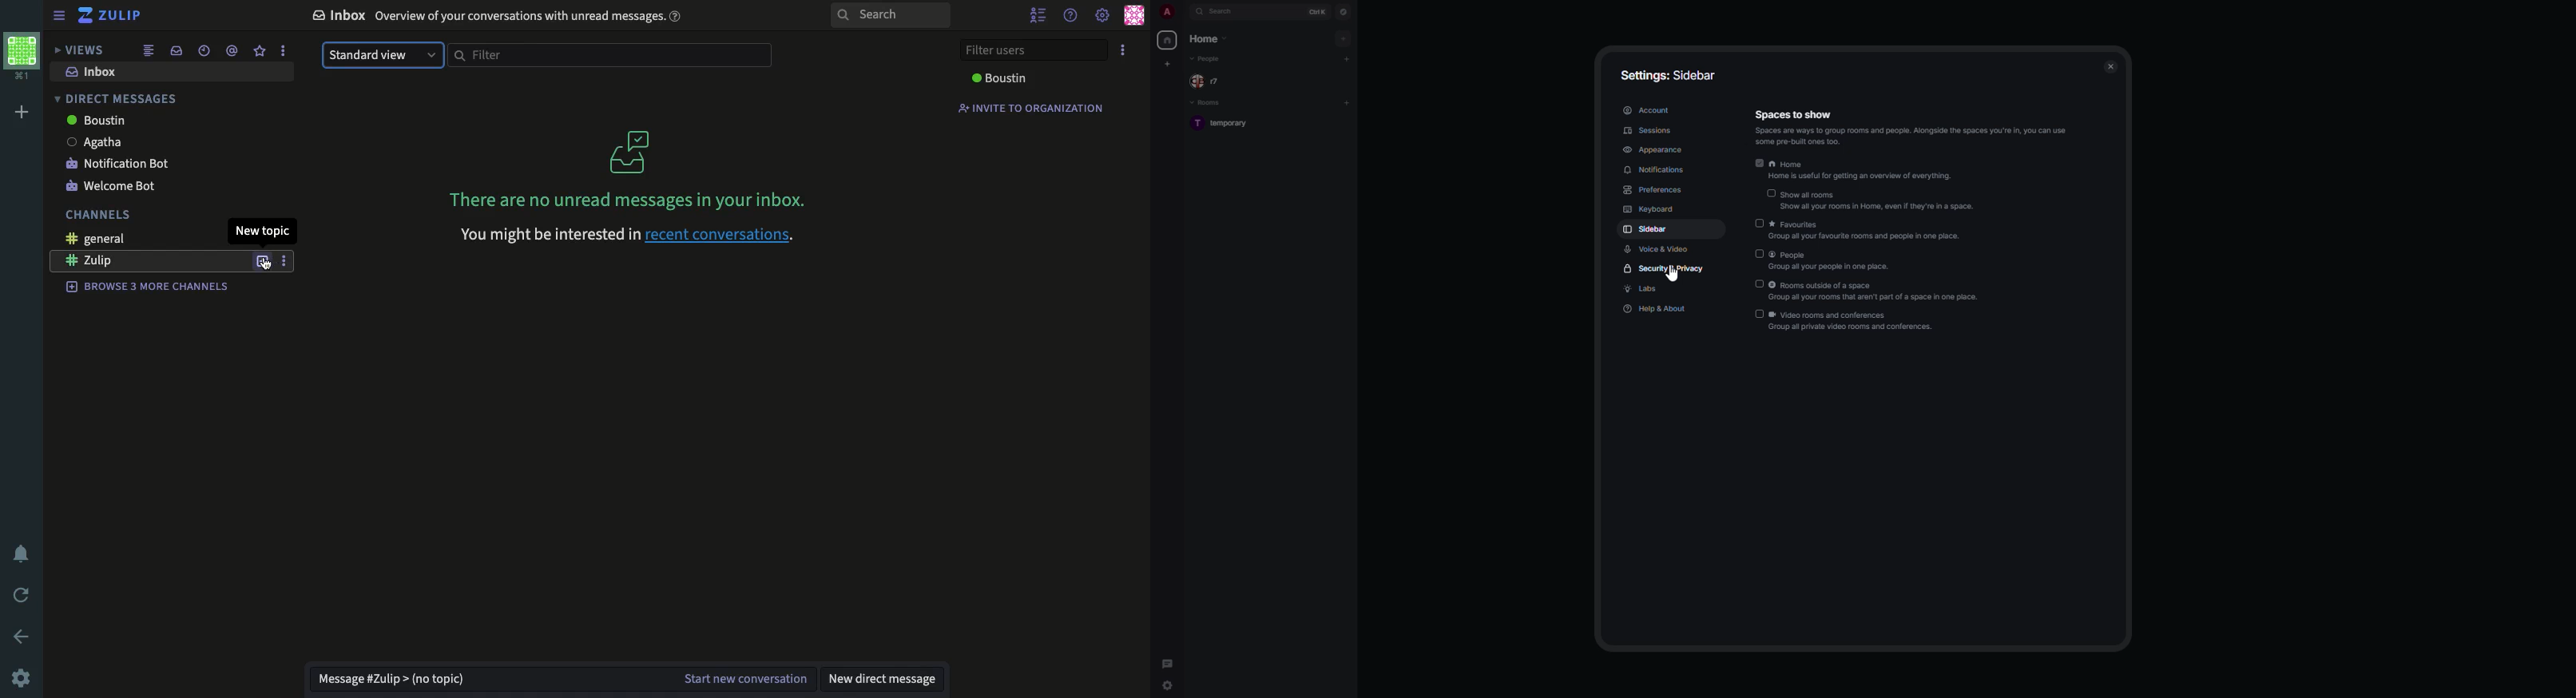  What do you see at coordinates (1209, 40) in the screenshot?
I see `home` at bounding box center [1209, 40].